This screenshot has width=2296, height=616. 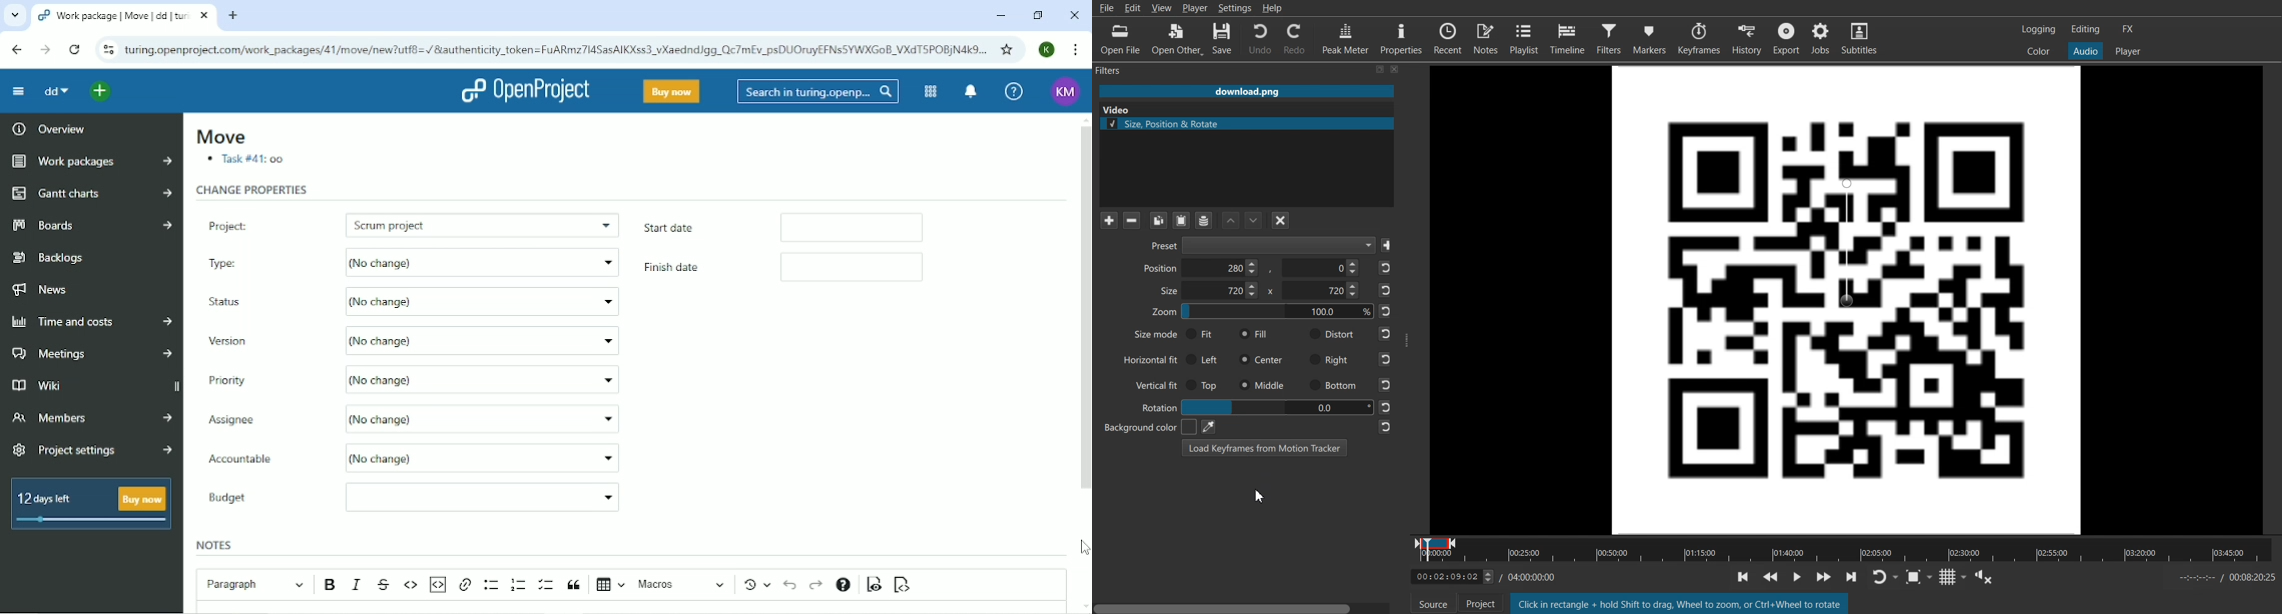 I want to click on Overview, so click(x=47, y=128).